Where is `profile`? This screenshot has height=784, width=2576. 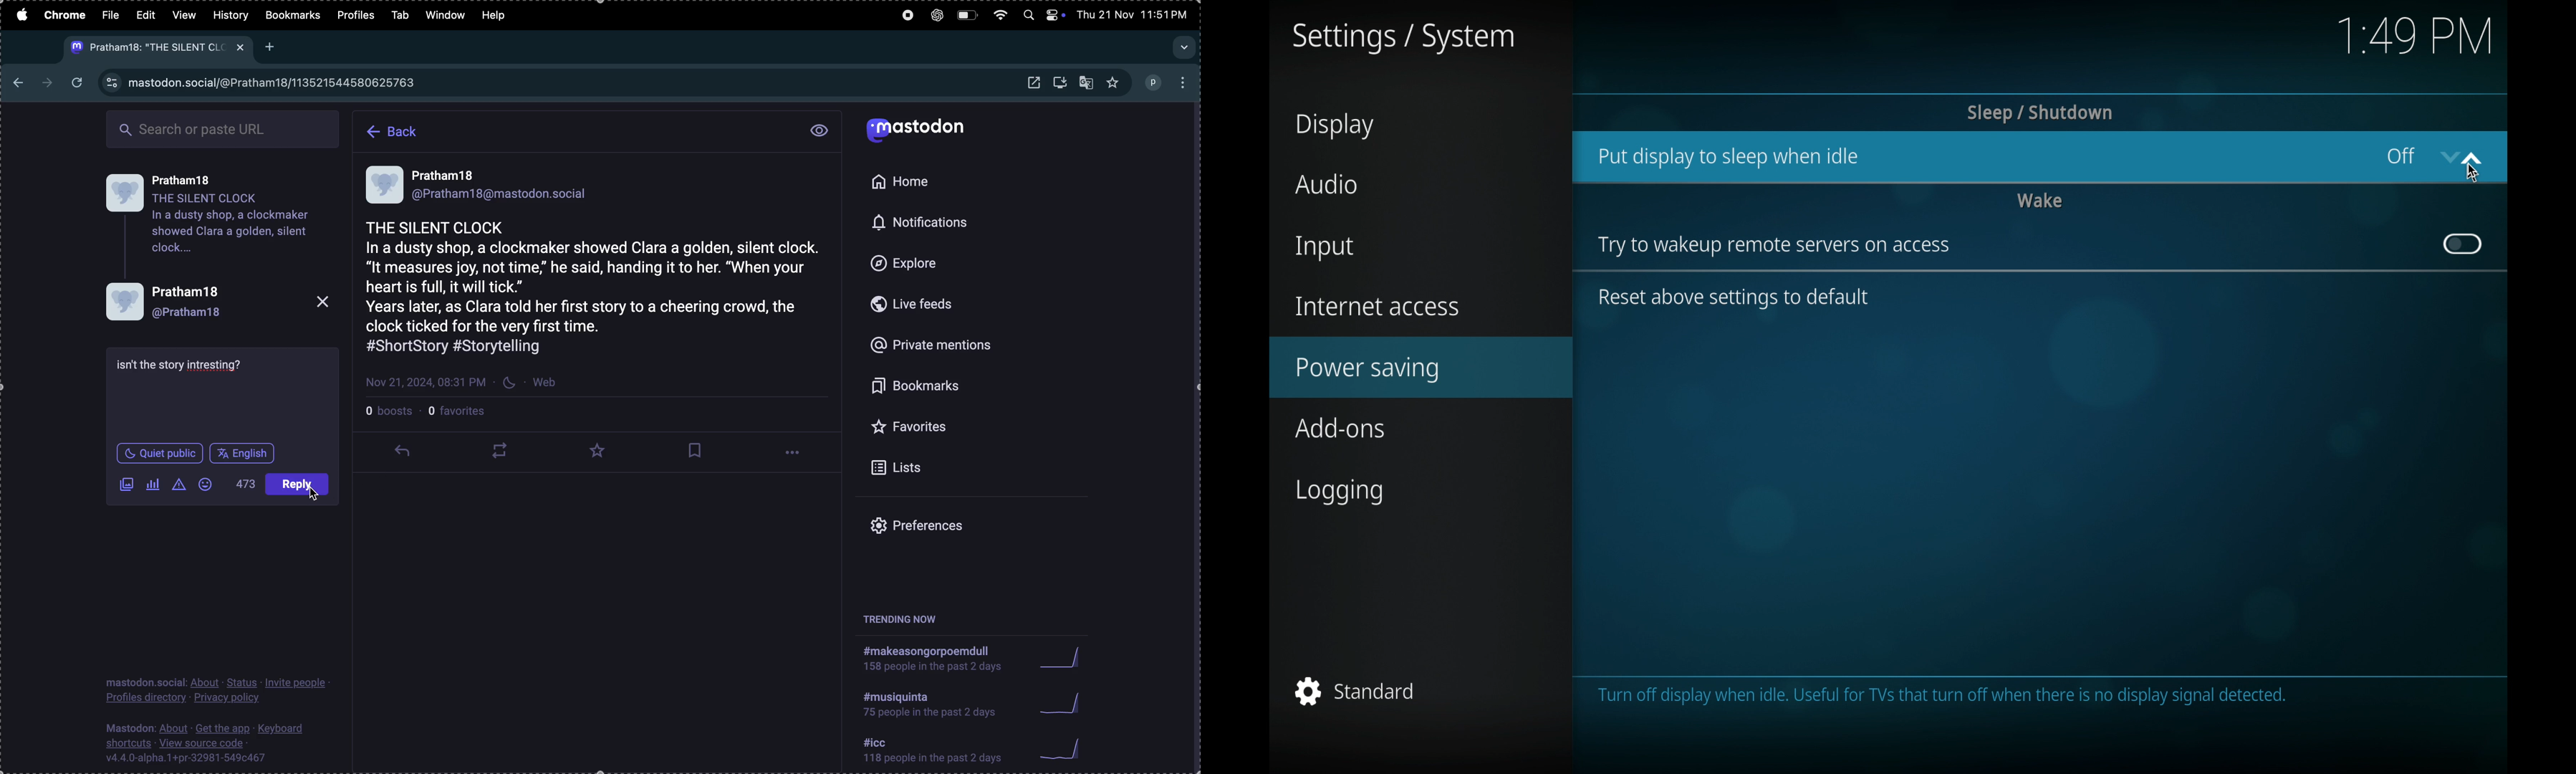 profile is located at coordinates (219, 304).